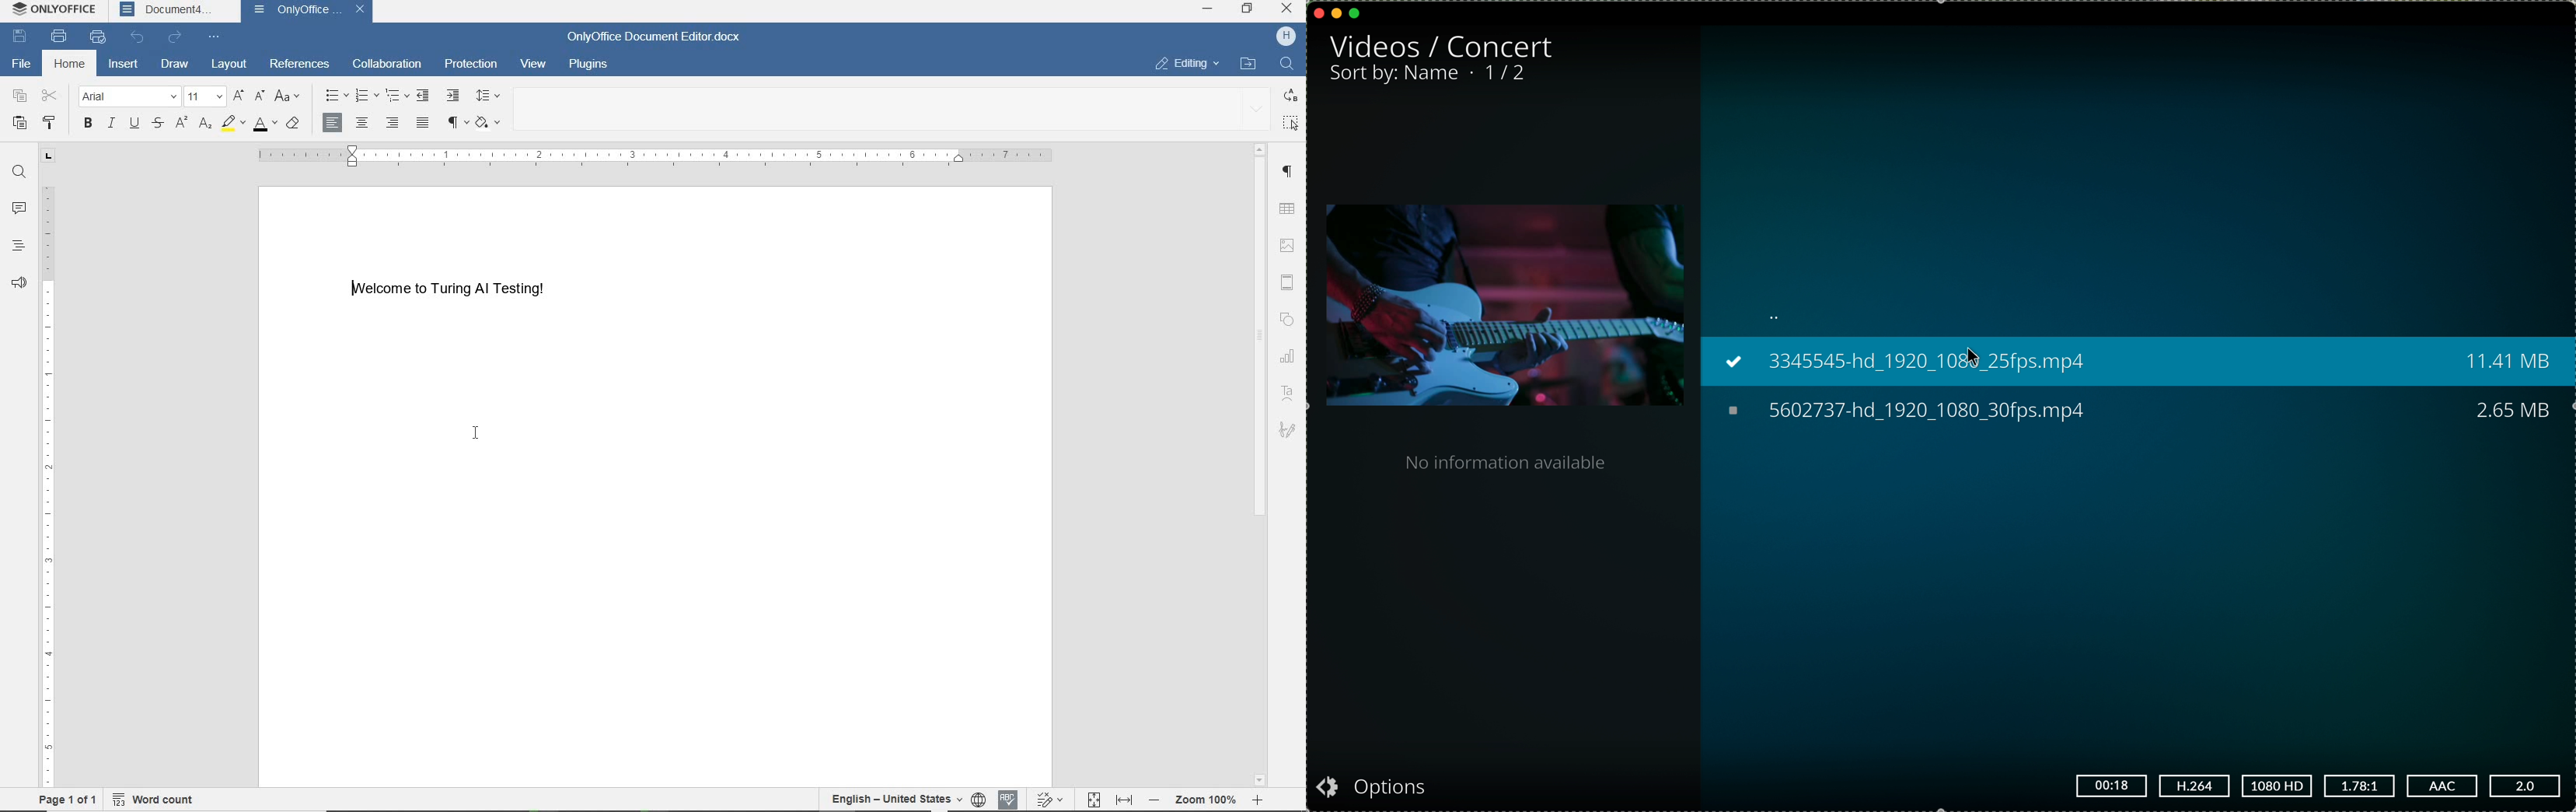  What do you see at coordinates (362, 124) in the screenshot?
I see `align center` at bounding box center [362, 124].